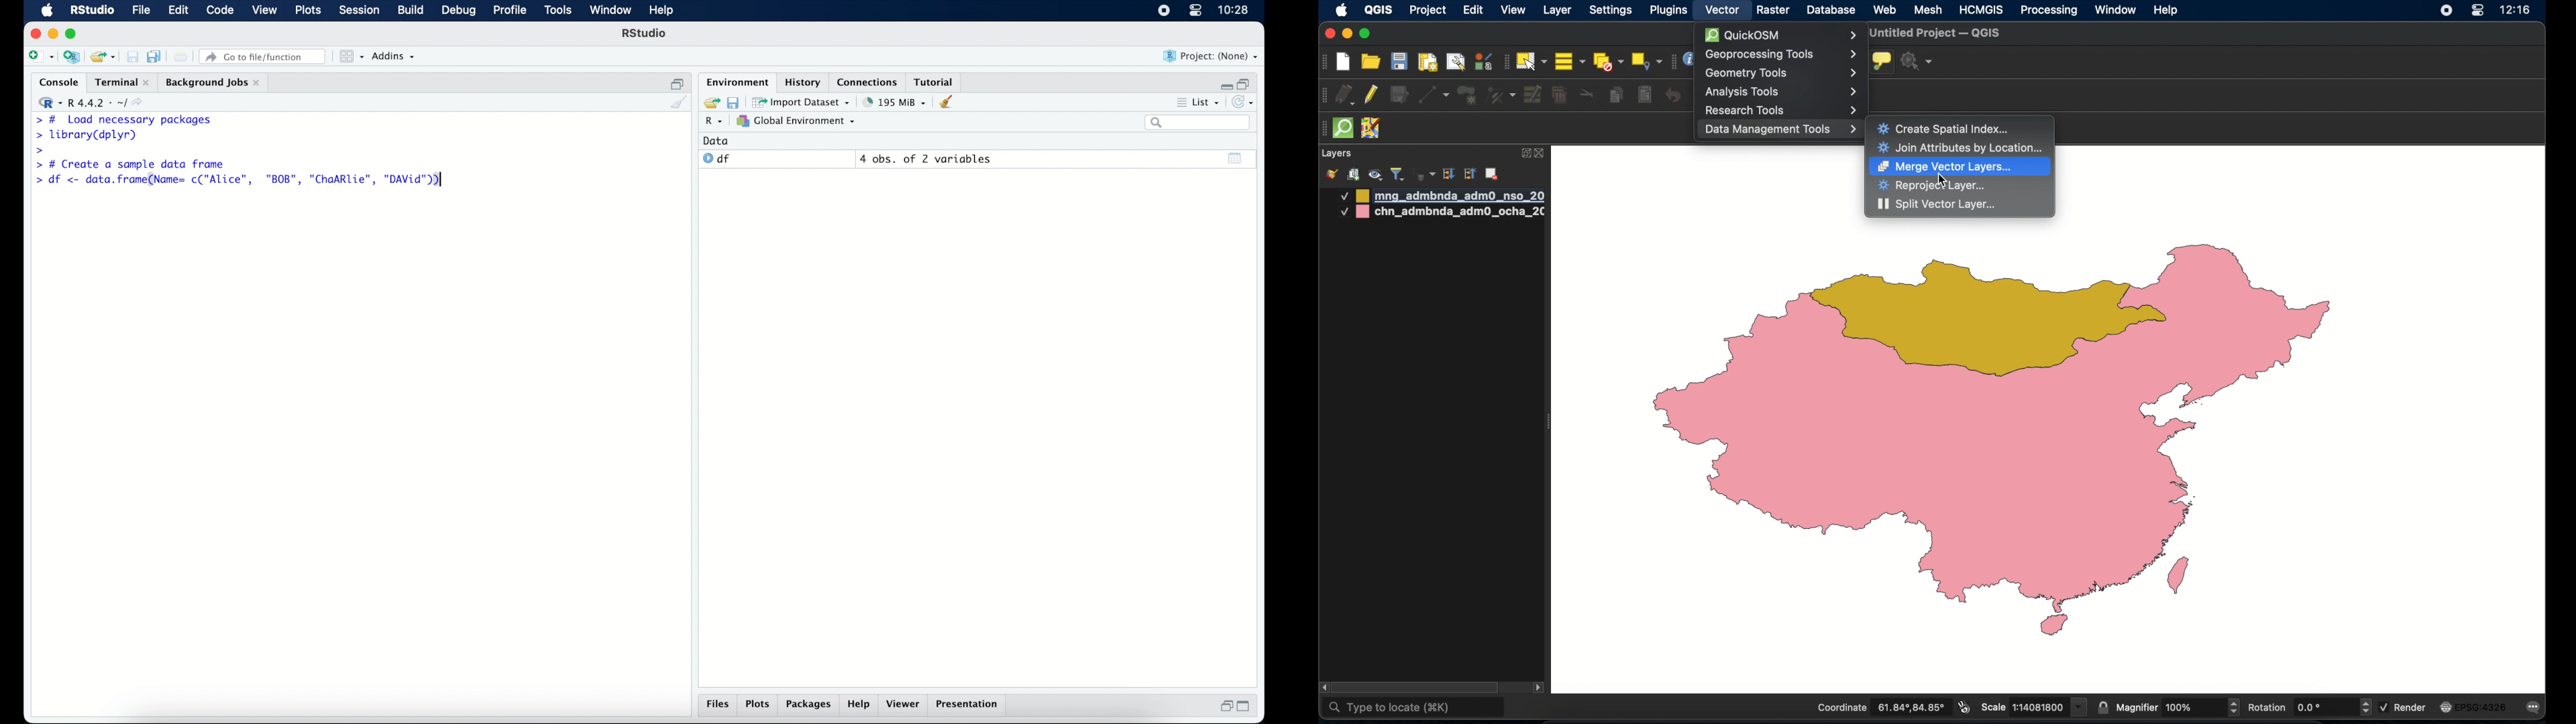 Image resolution: width=2576 pixels, height=728 pixels. Describe the element at coordinates (796, 121) in the screenshot. I see `global environment` at that location.